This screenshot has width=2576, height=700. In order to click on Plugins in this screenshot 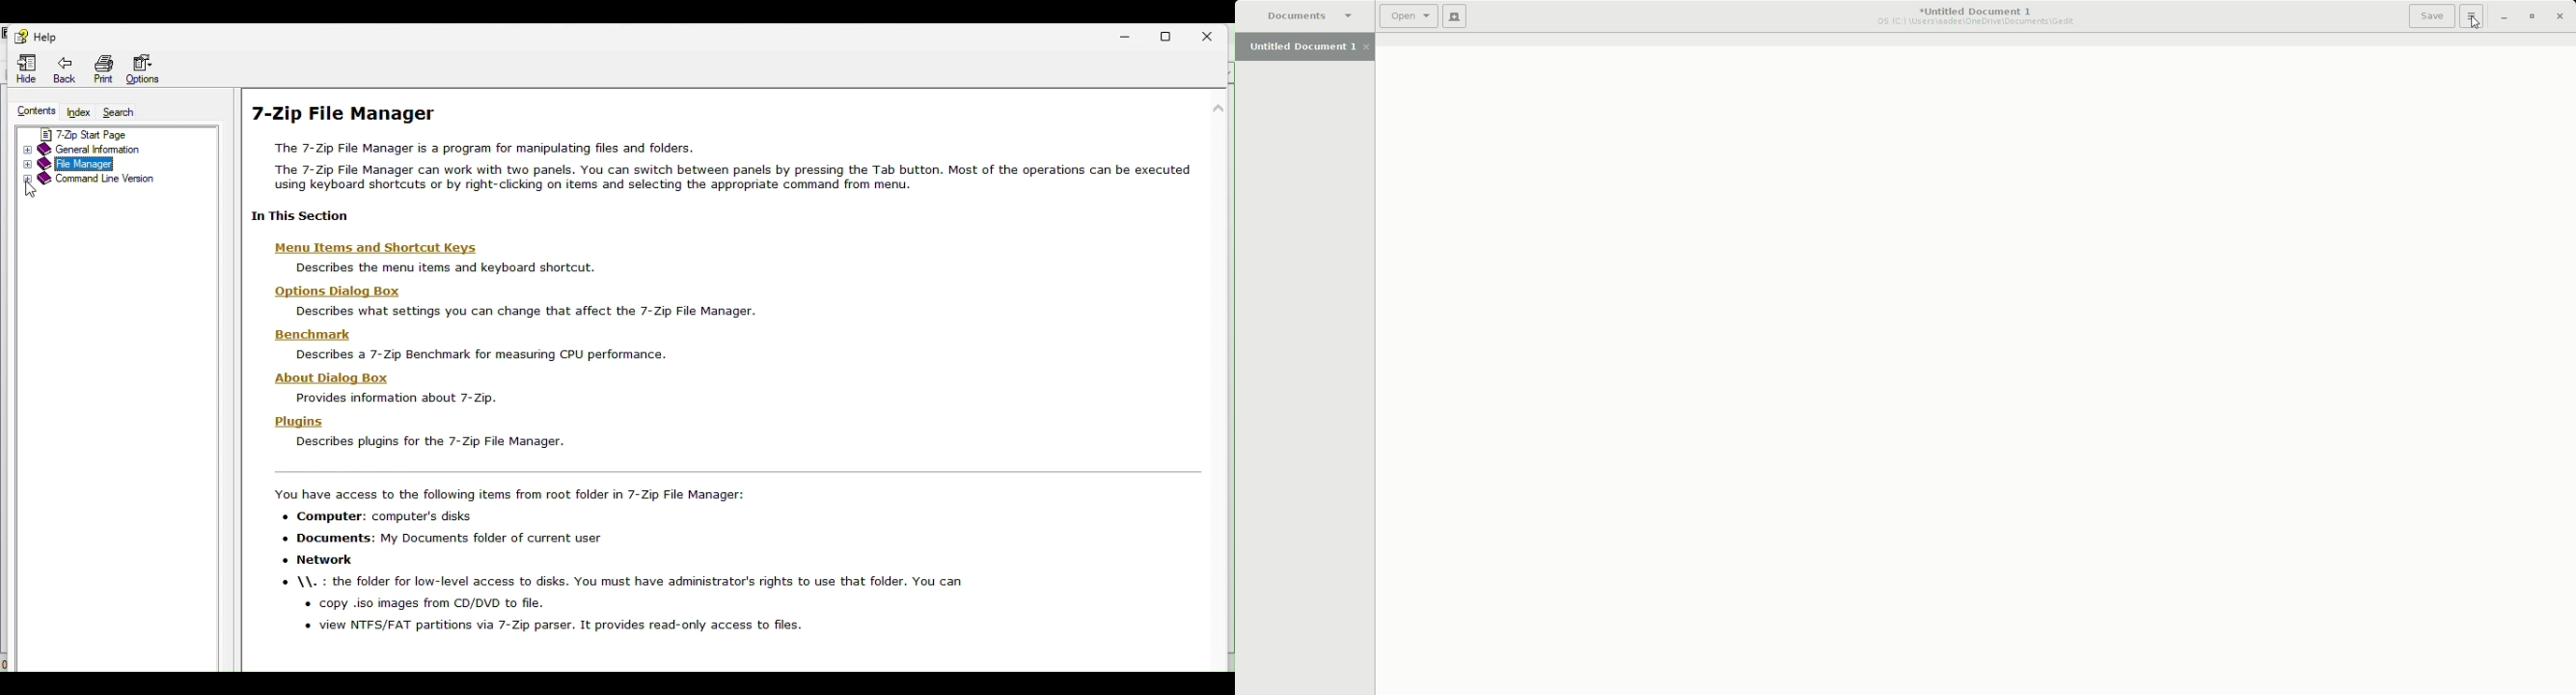, I will do `click(294, 422)`.